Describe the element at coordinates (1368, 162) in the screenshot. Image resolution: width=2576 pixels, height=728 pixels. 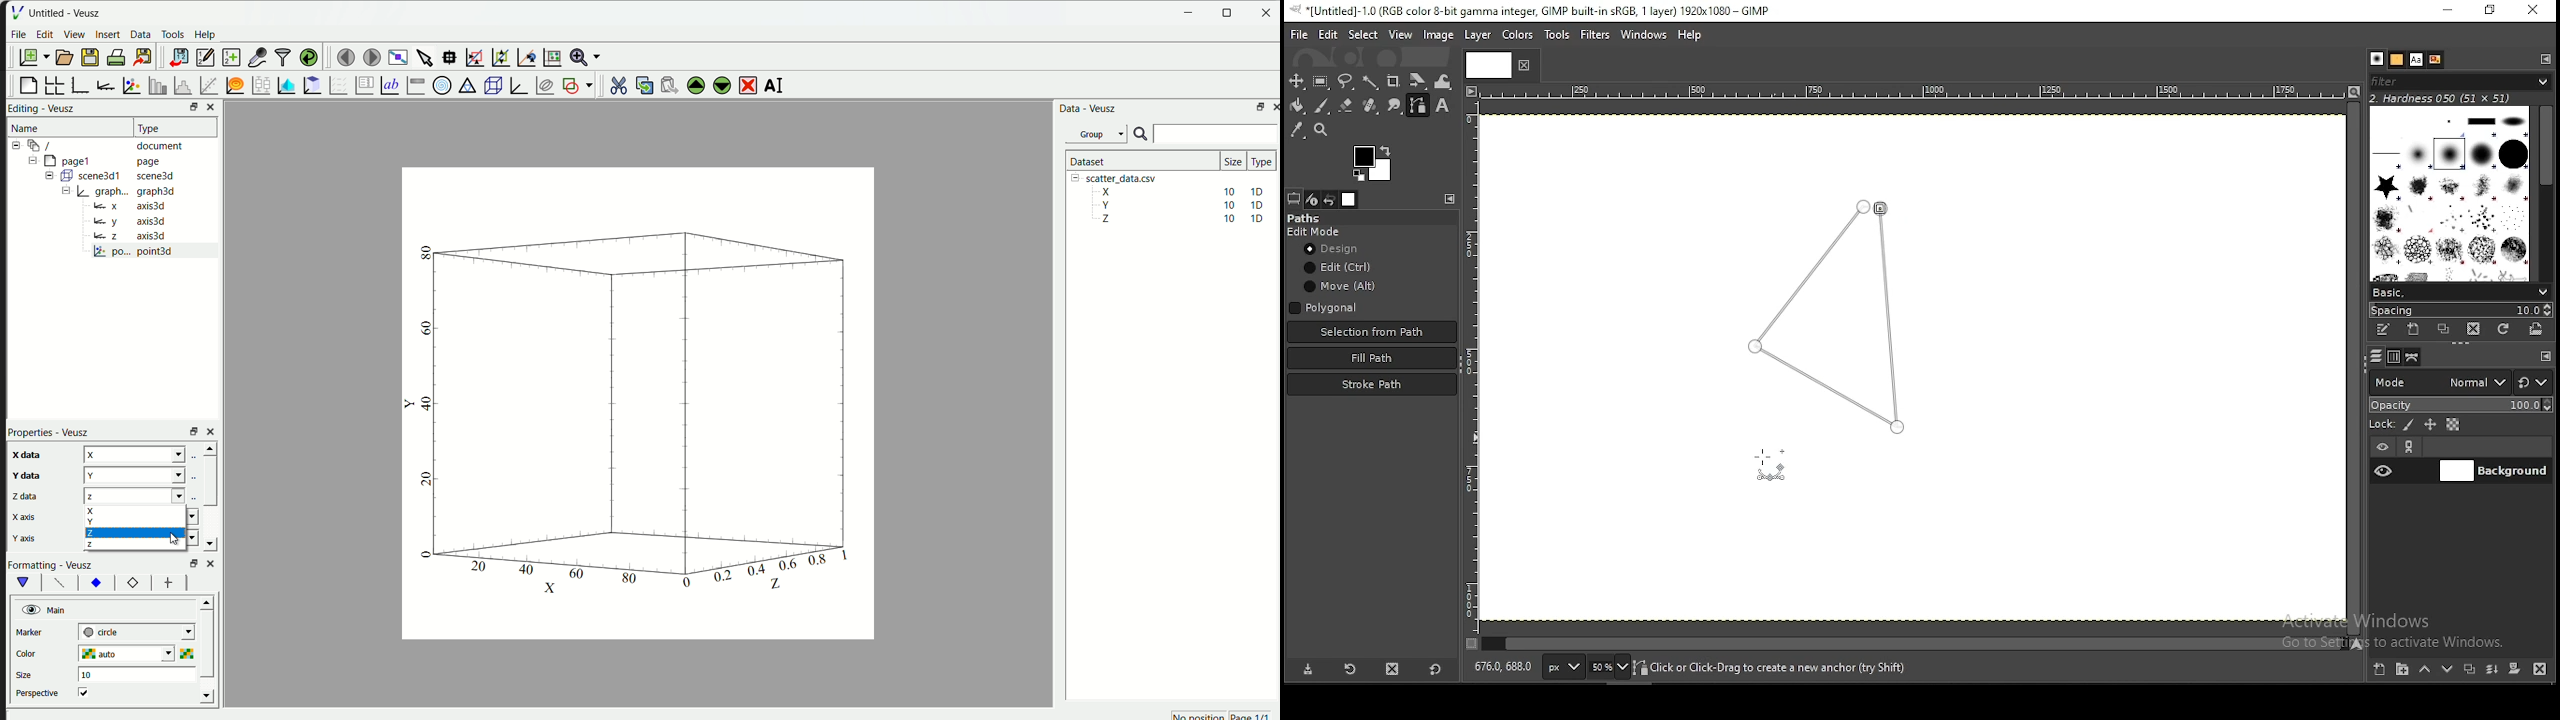
I see `colors` at that location.